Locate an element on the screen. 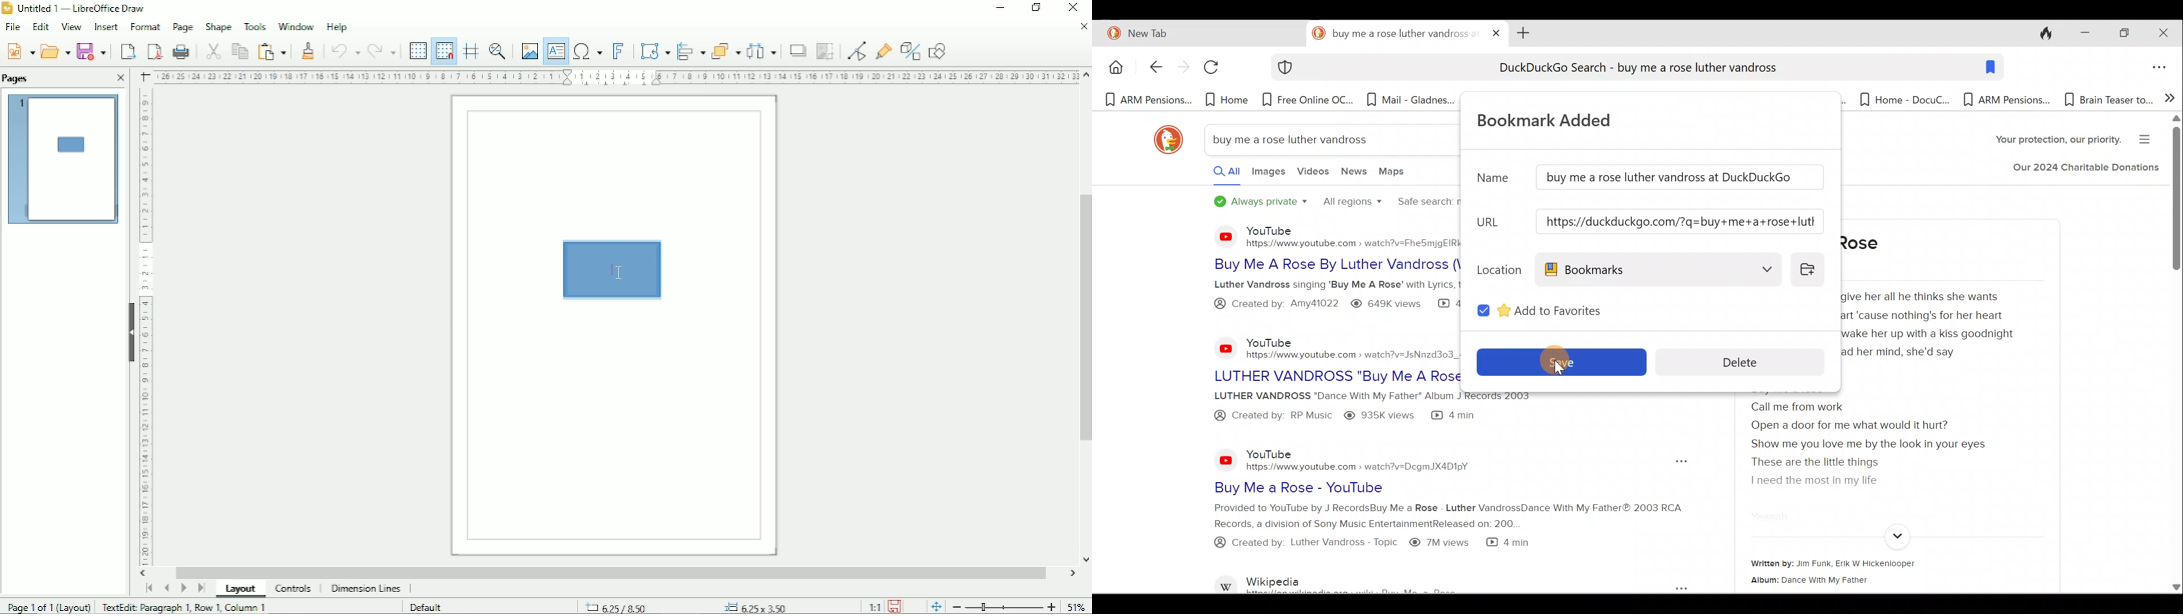 The width and height of the screenshot is (2184, 616). Scroll to first page is located at coordinates (149, 587).